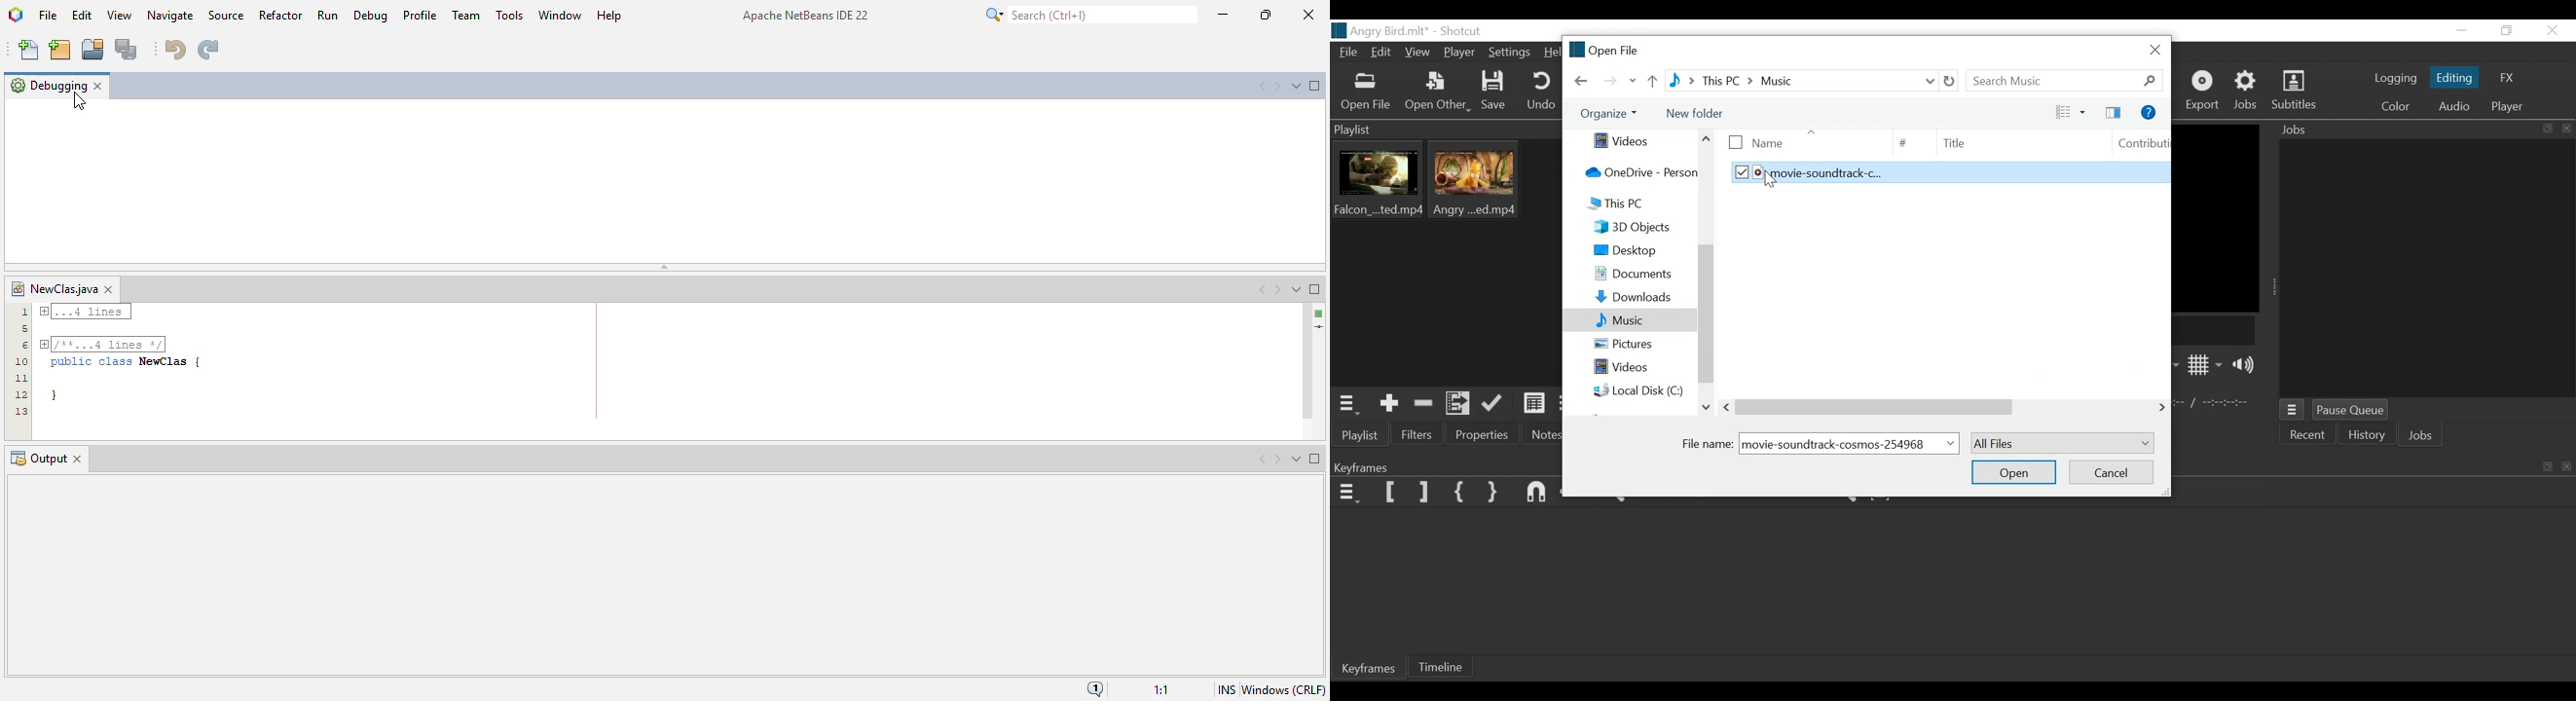 Image resolution: width=2576 pixels, height=728 pixels. What do you see at coordinates (2509, 31) in the screenshot?
I see `Restore` at bounding box center [2509, 31].